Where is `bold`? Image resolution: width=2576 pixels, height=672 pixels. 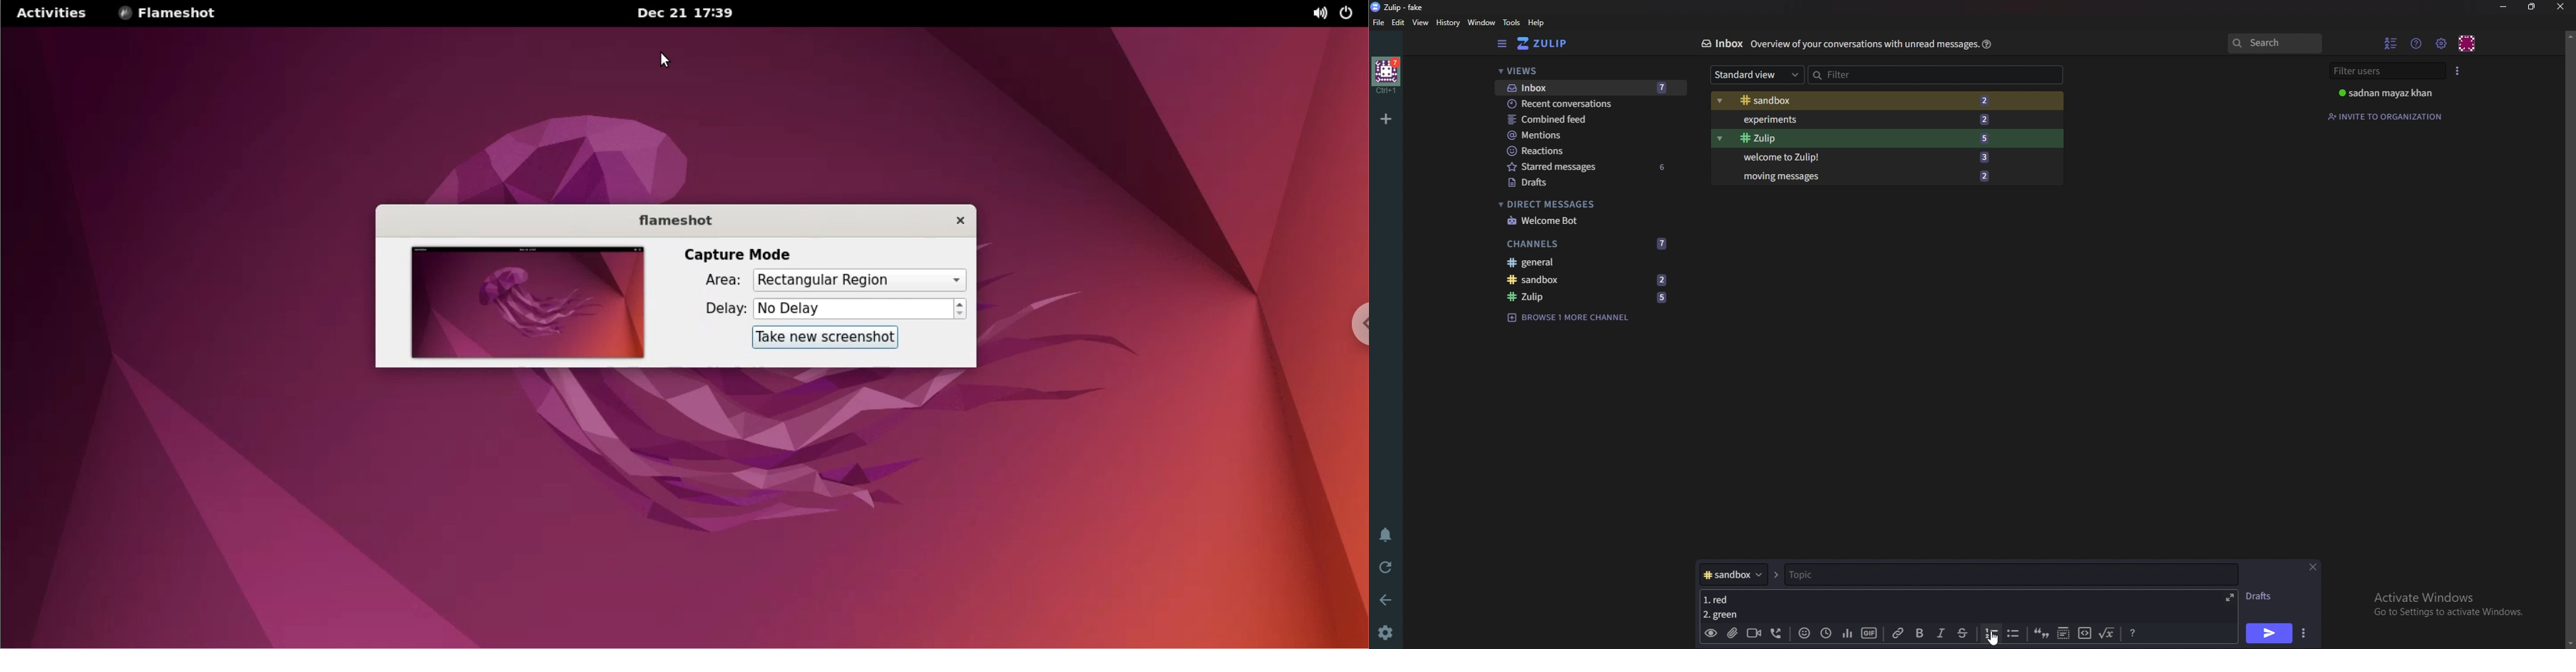 bold is located at coordinates (1918, 633).